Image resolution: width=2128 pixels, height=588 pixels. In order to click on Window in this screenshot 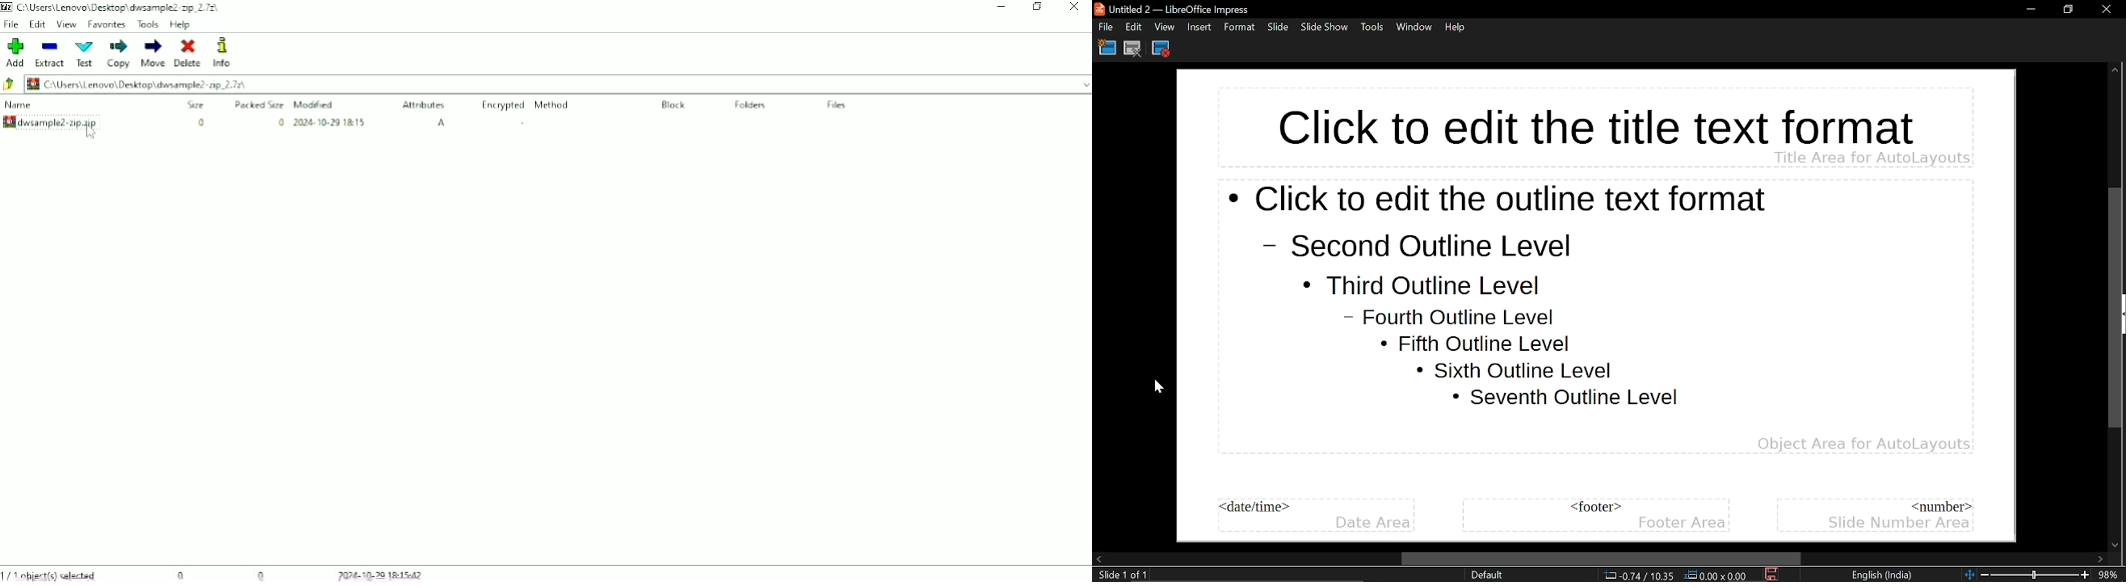, I will do `click(1414, 29)`.